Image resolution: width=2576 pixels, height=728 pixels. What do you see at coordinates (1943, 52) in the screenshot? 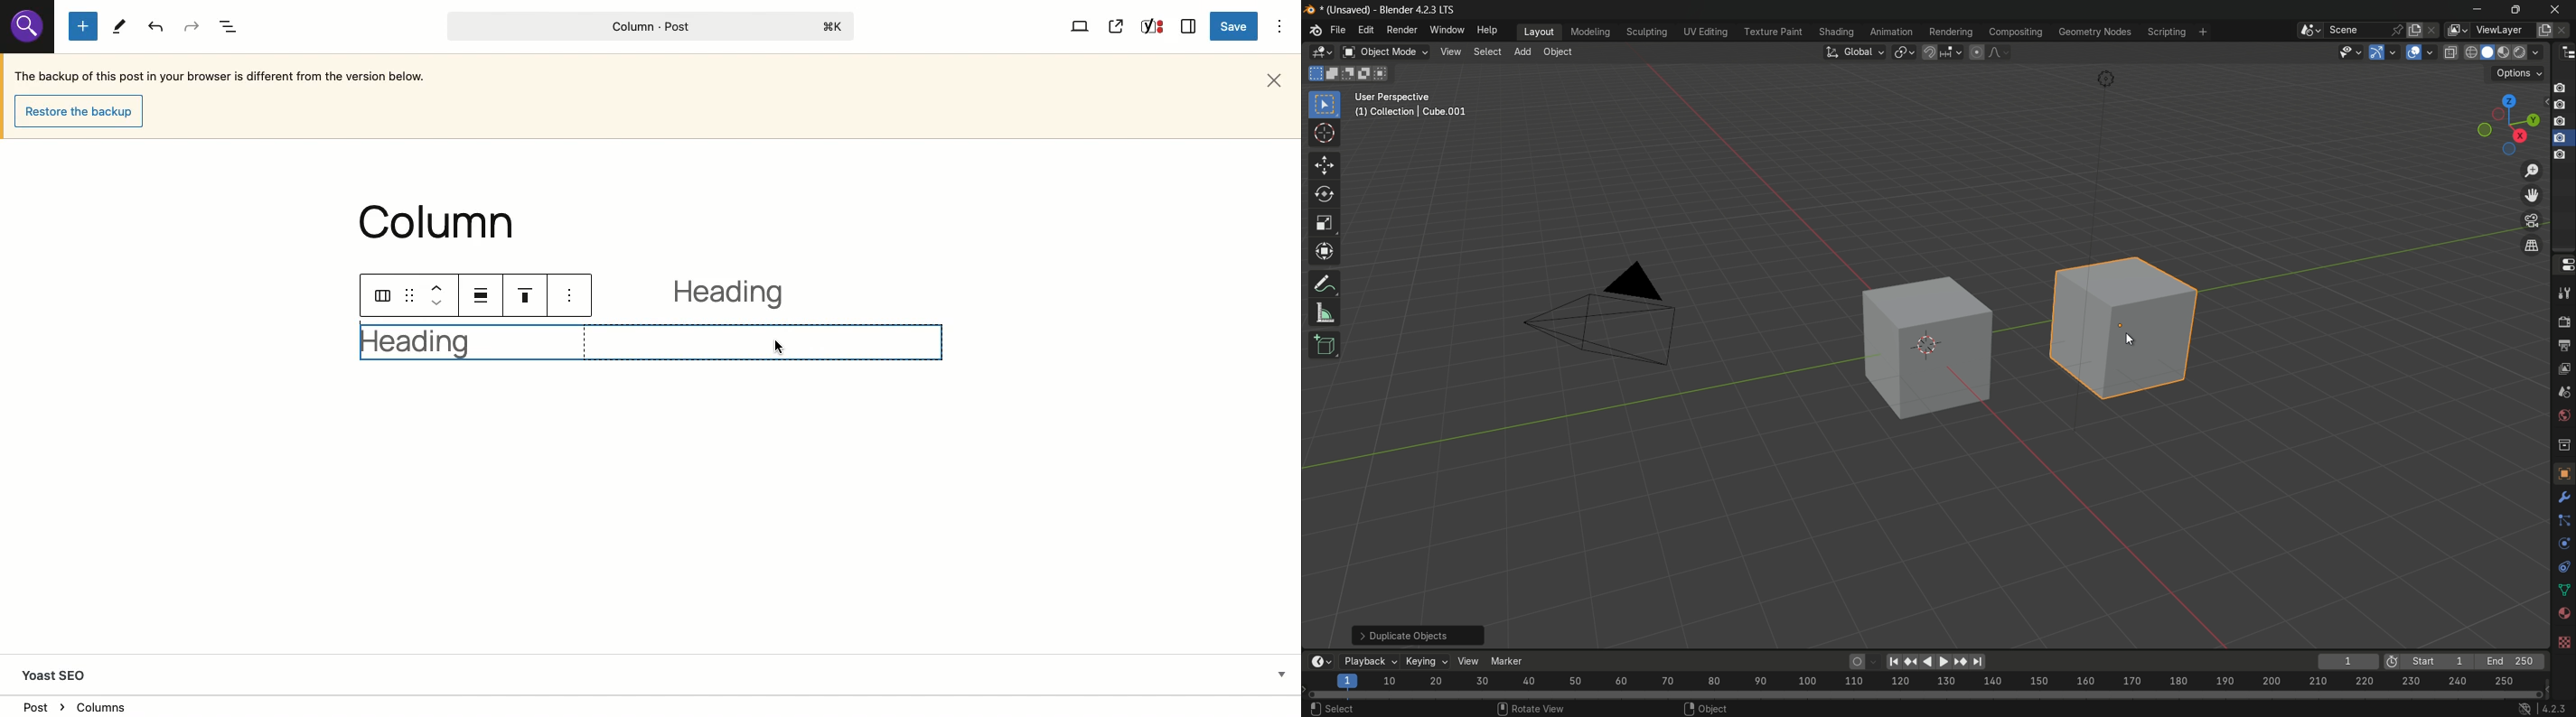
I see `snap` at bounding box center [1943, 52].